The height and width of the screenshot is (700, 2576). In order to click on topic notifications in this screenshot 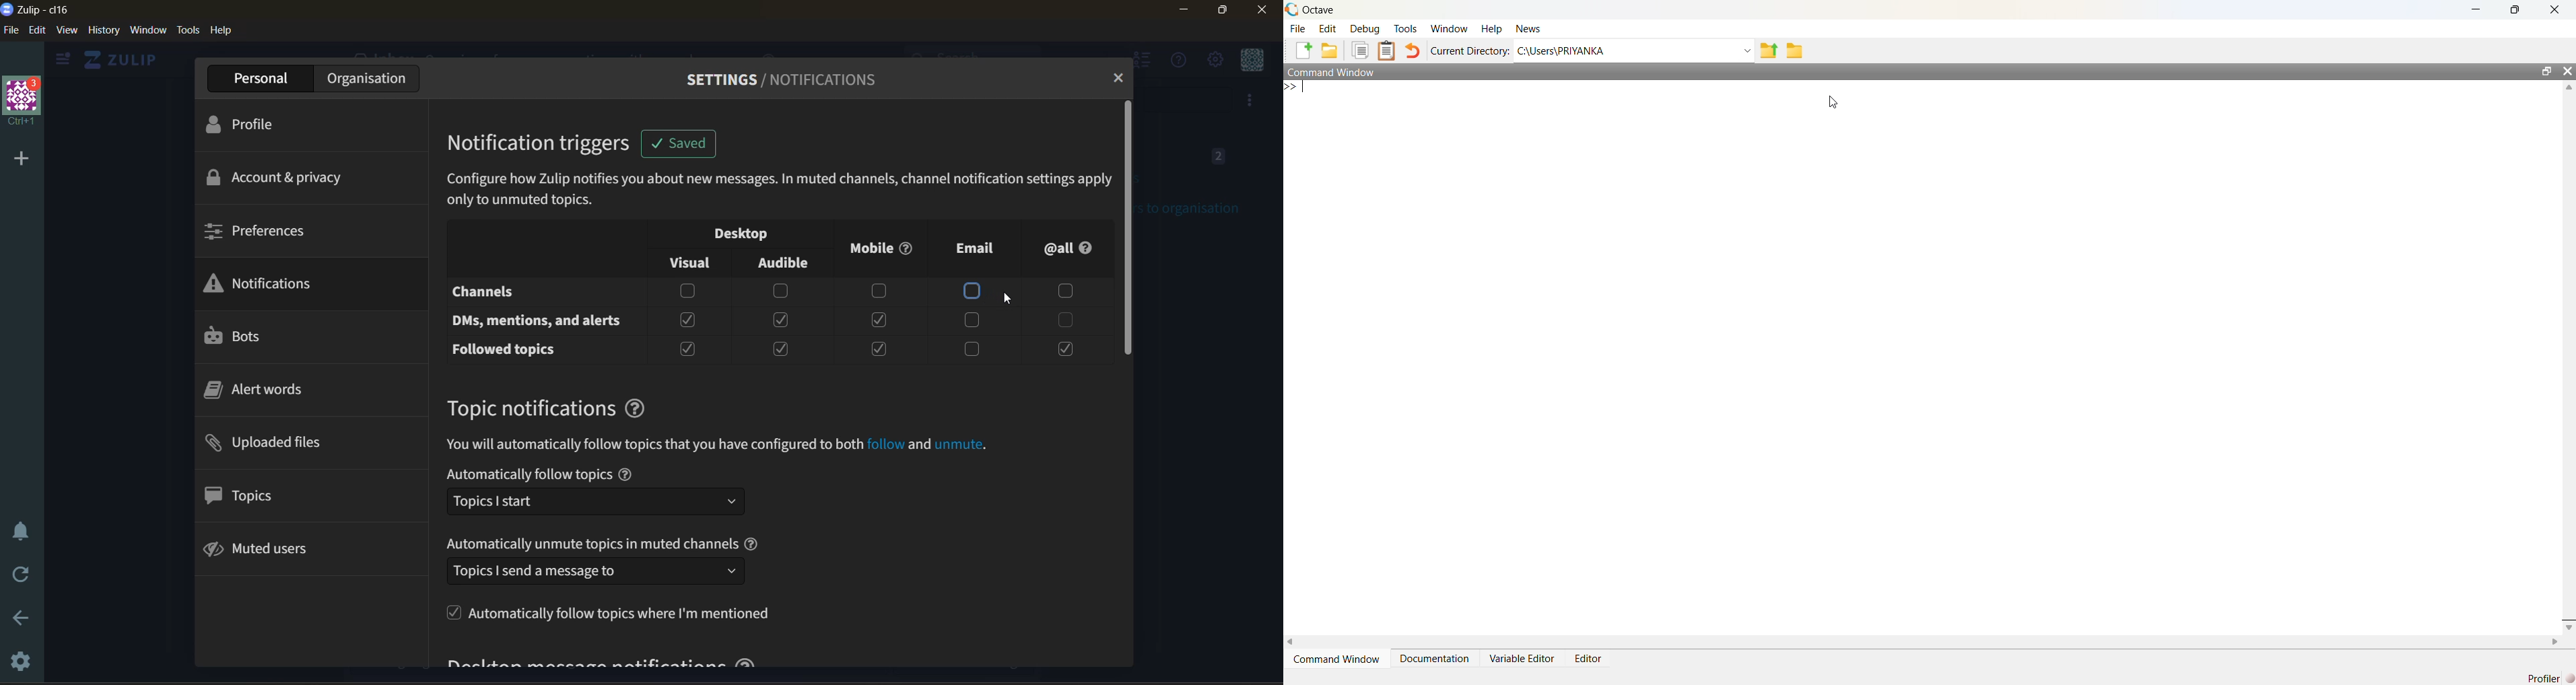, I will do `click(529, 408)`.